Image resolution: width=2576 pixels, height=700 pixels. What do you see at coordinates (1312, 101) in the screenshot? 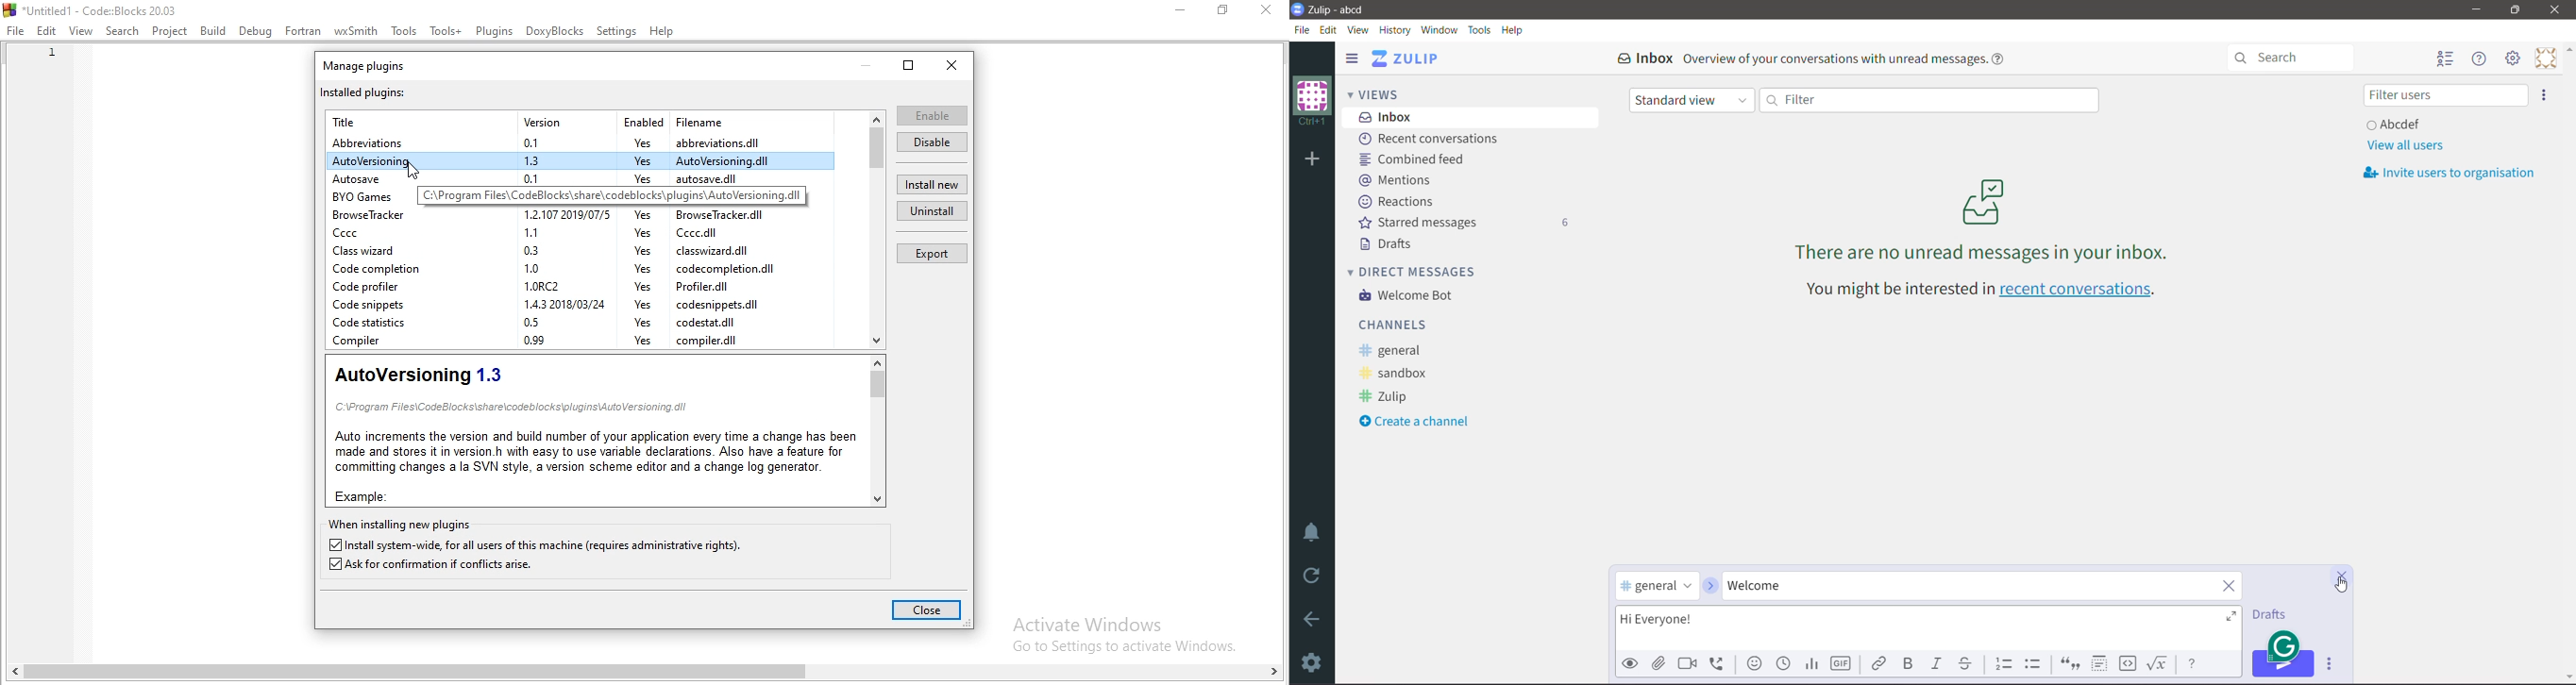
I see `Organization Name` at bounding box center [1312, 101].